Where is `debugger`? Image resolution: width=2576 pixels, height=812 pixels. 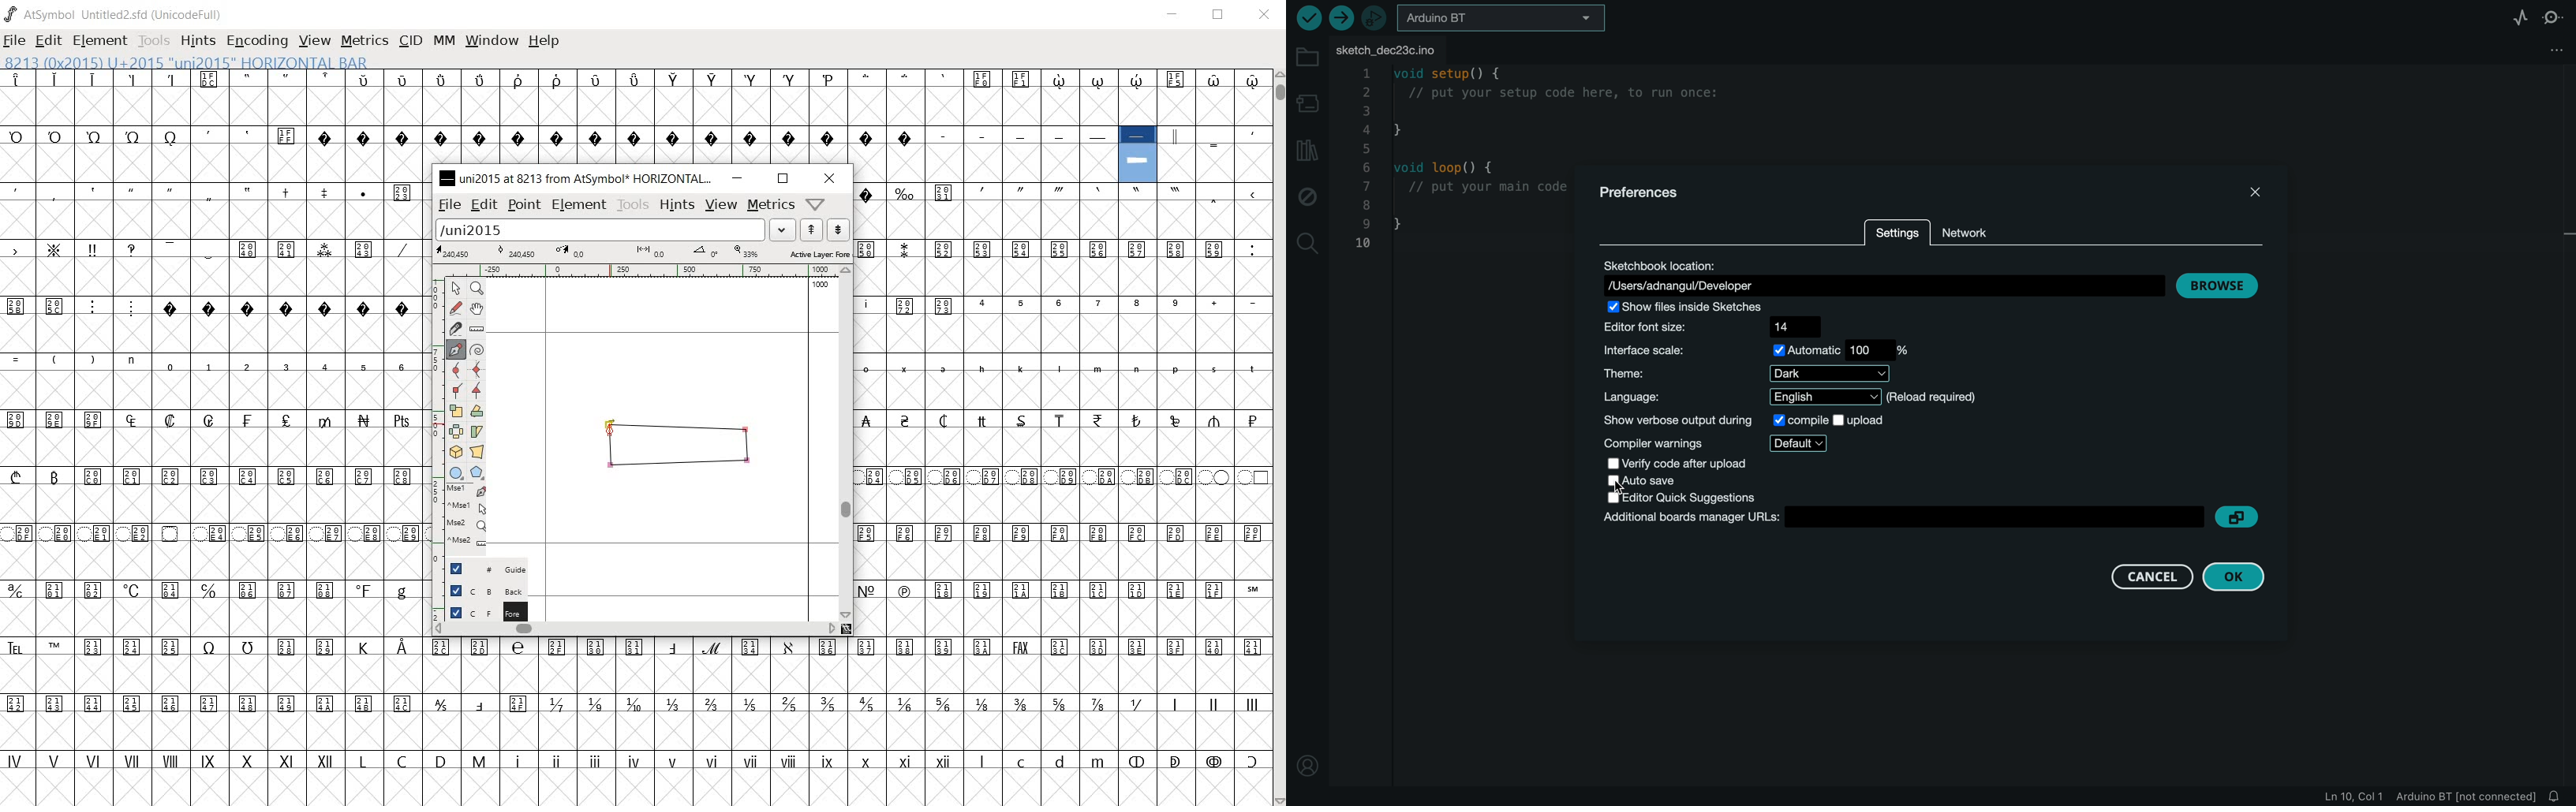
debugger is located at coordinates (1376, 18).